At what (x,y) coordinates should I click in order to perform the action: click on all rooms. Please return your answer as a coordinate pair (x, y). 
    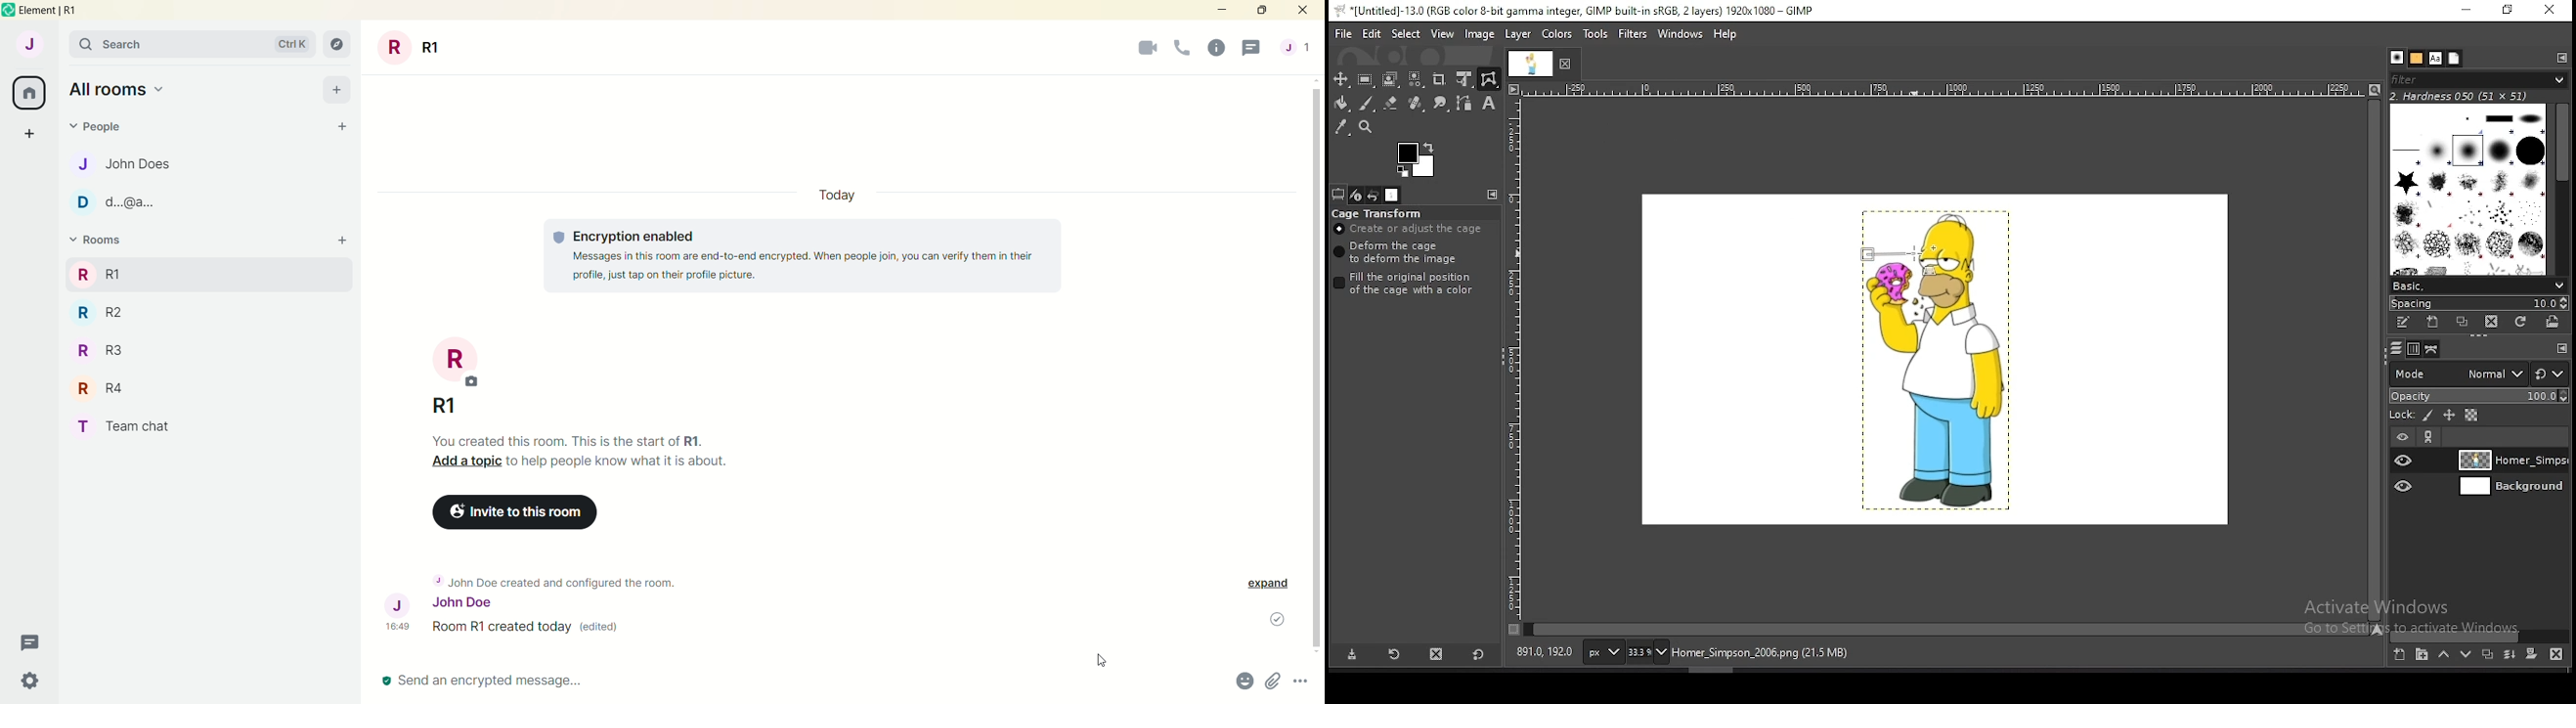
    Looking at the image, I should click on (30, 93).